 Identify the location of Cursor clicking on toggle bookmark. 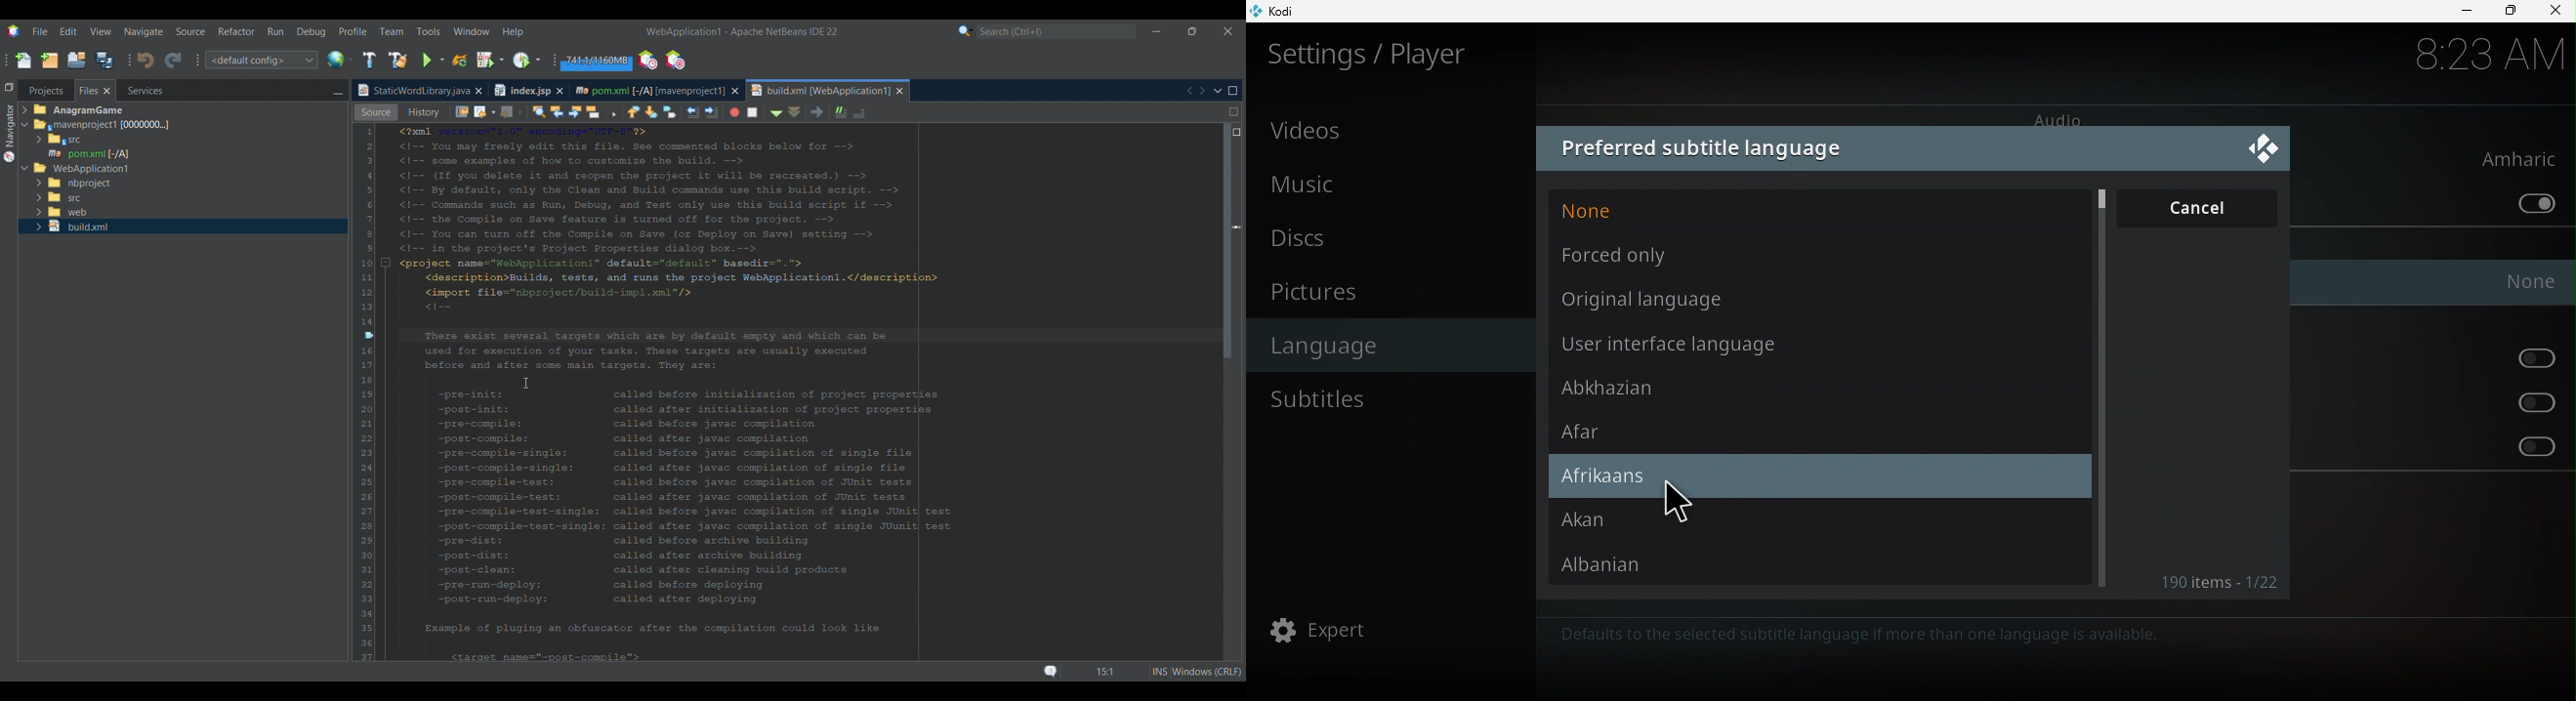
(528, 389).